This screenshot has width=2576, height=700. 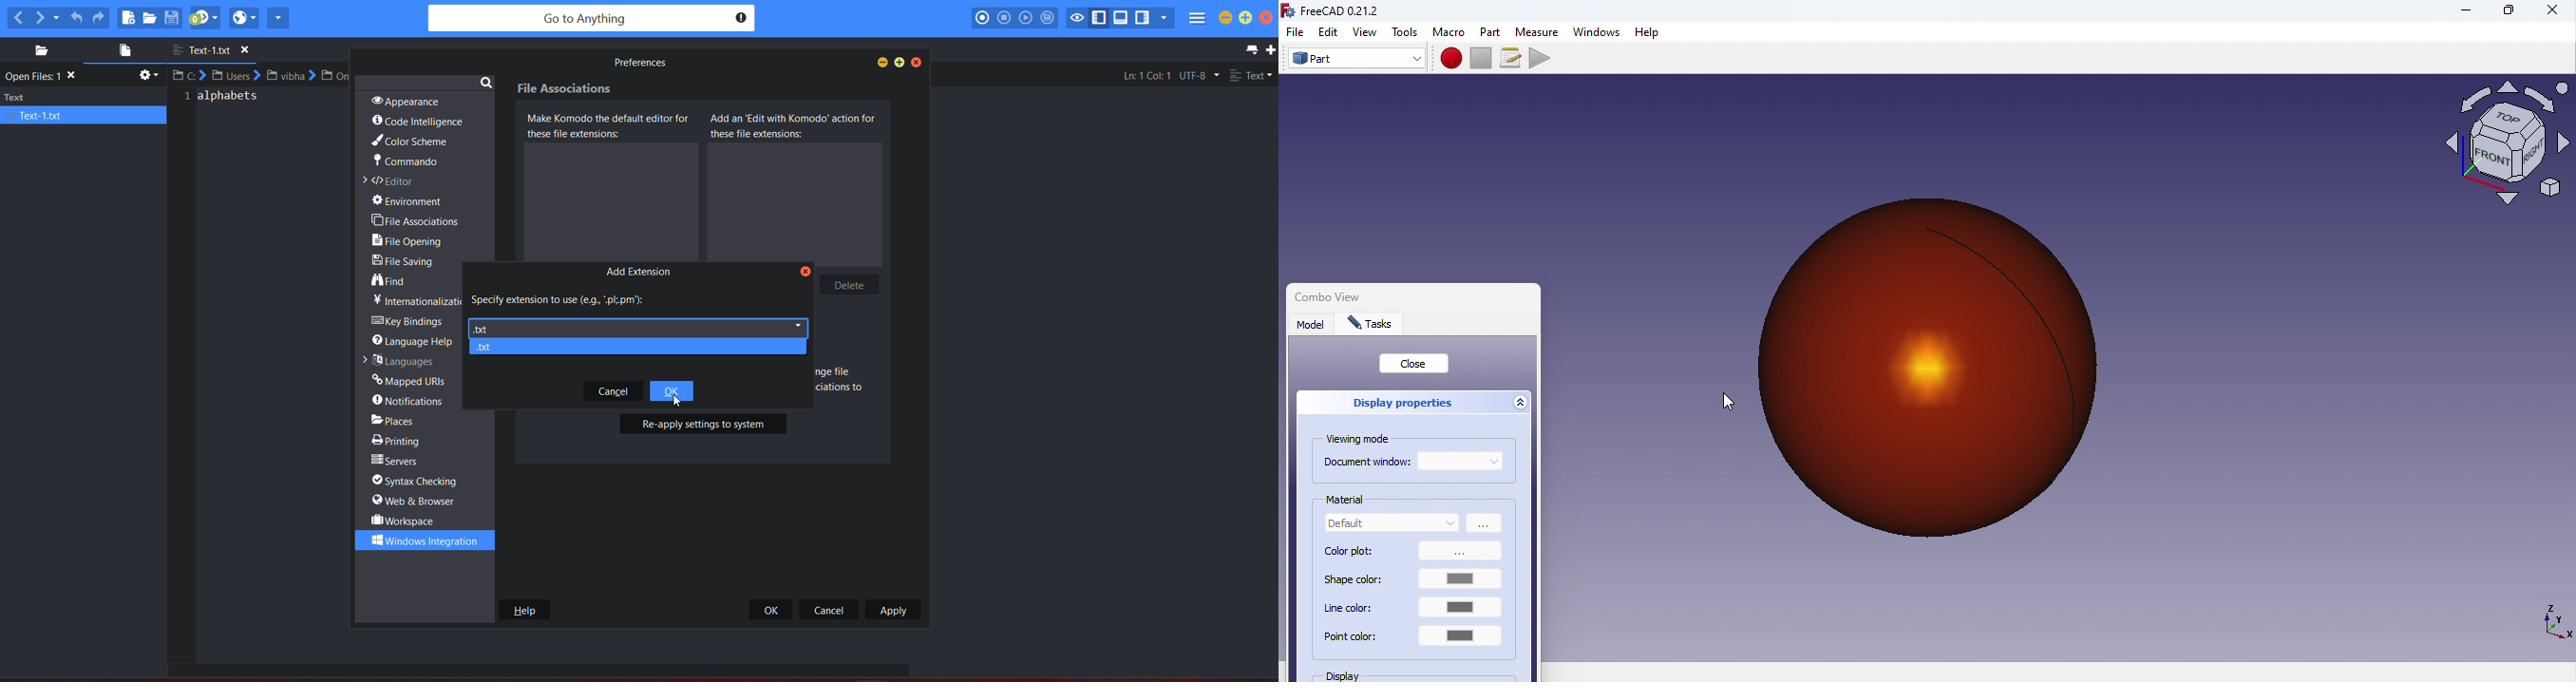 I want to click on close, so click(x=1270, y=19).